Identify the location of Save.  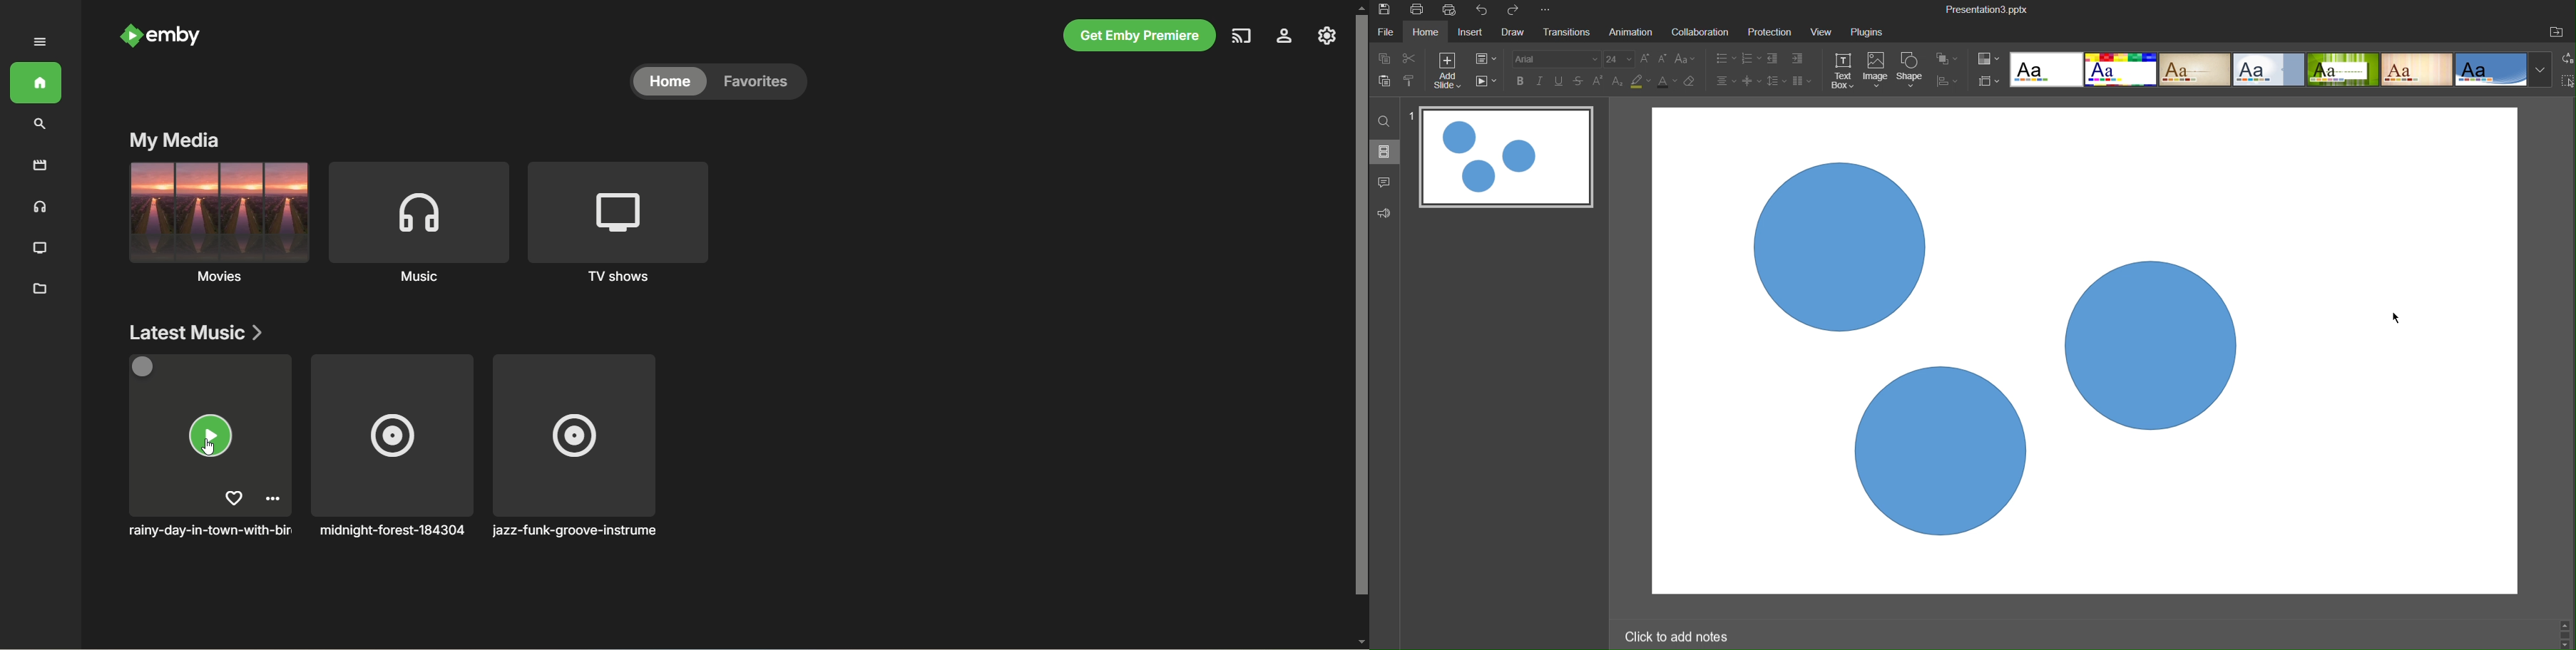
(1388, 12).